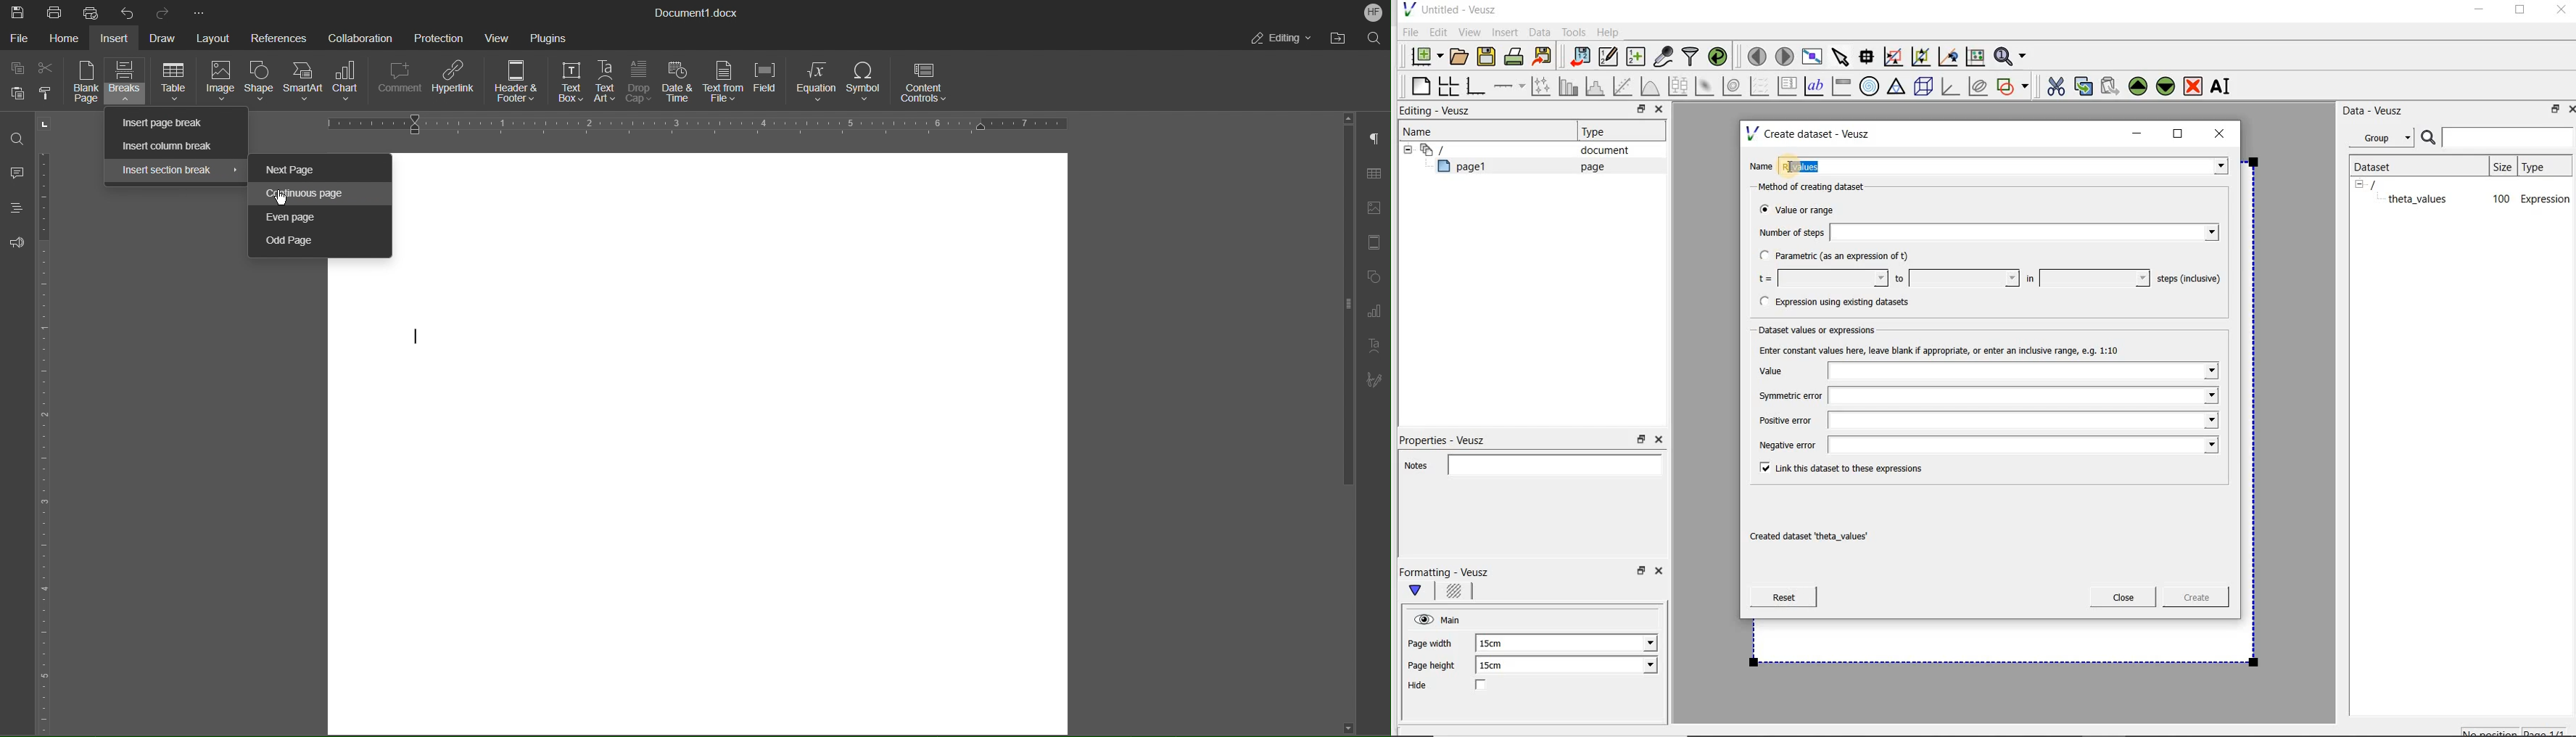  Describe the element at coordinates (766, 83) in the screenshot. I see `Field` at that location.